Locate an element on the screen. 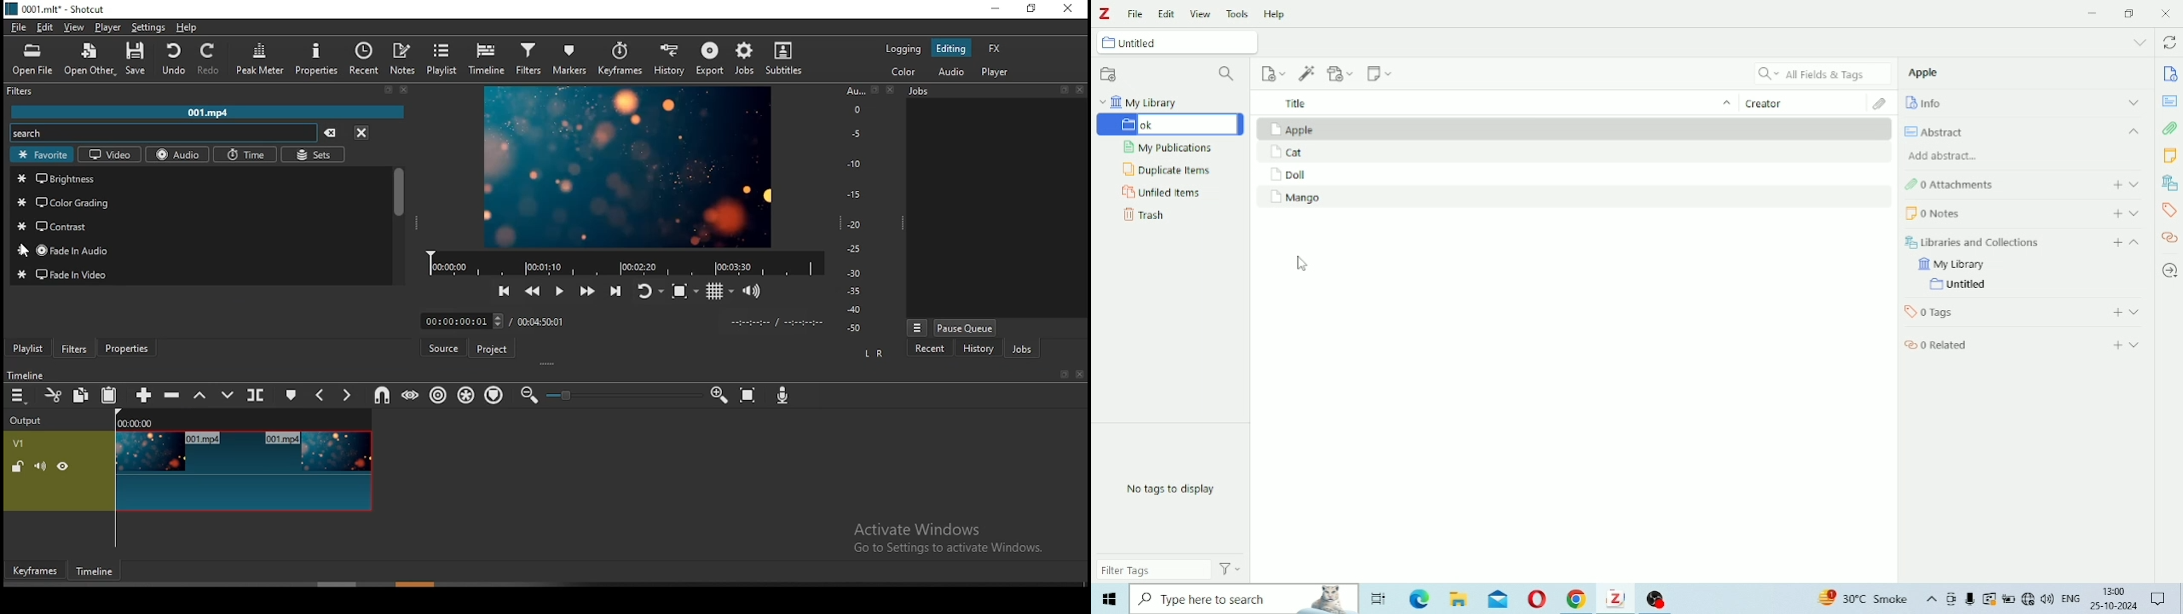  close menu is located at coordinates (364, 132).